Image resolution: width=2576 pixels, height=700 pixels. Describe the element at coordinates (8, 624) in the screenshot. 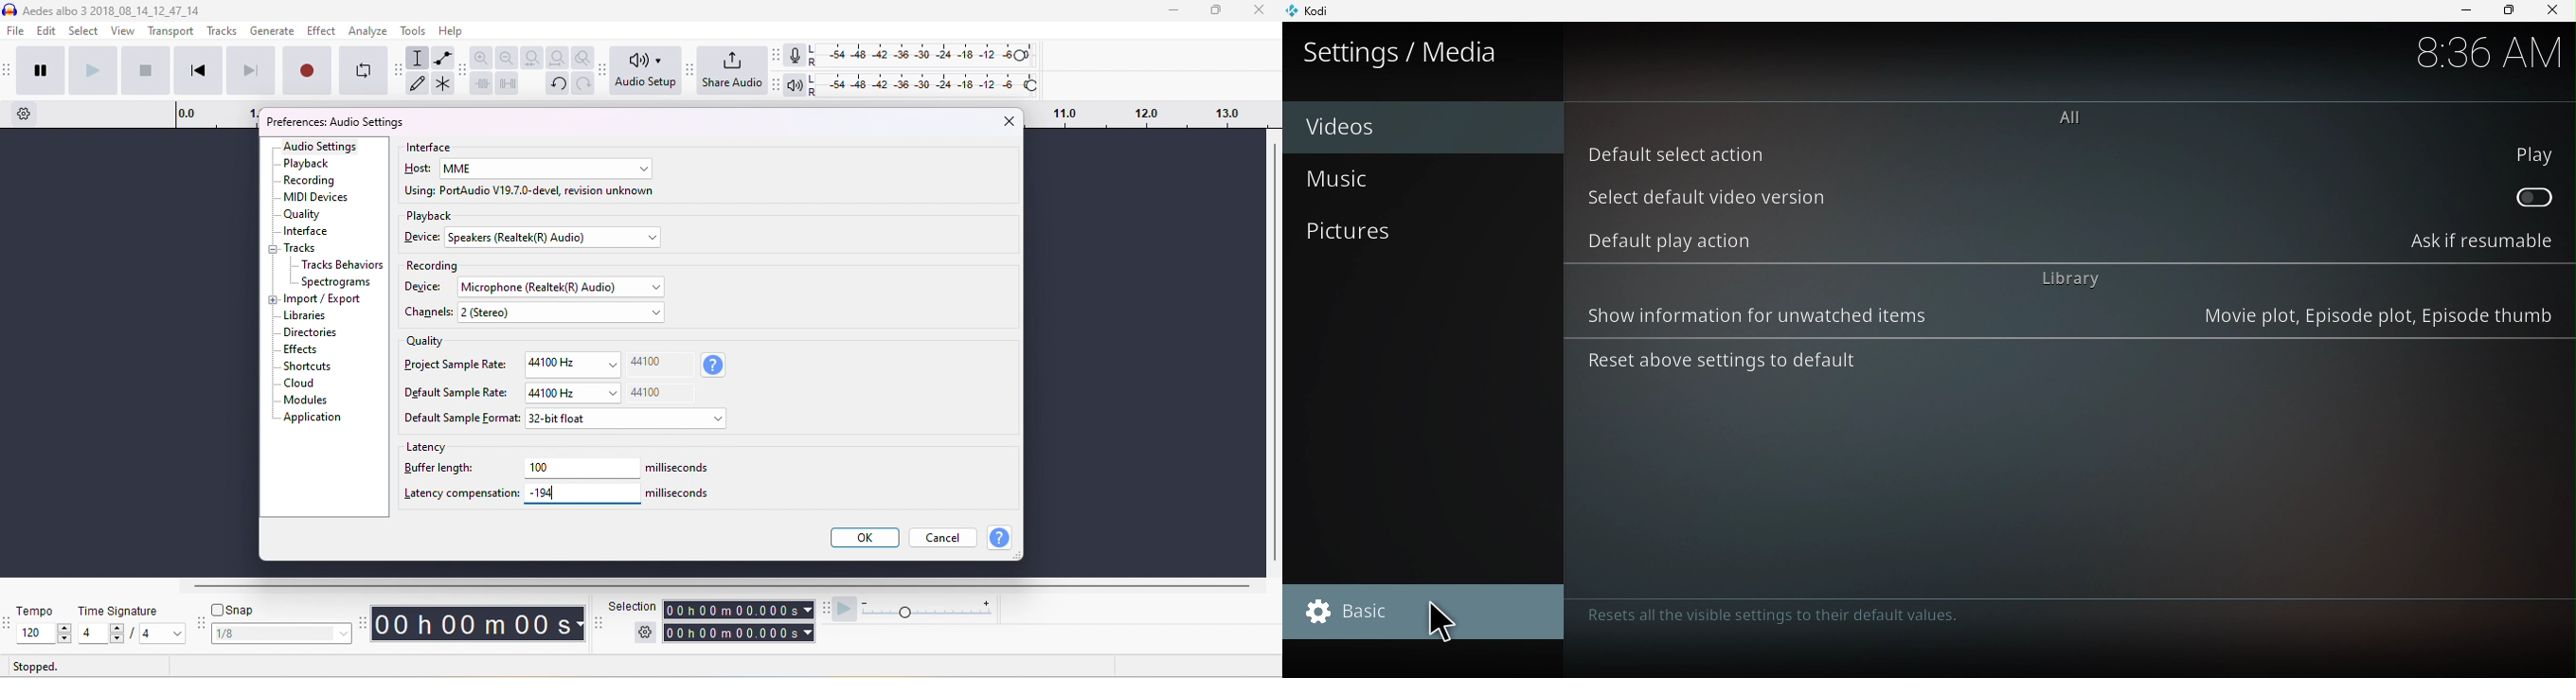

I see `audacity tempo toolbar` at that location.